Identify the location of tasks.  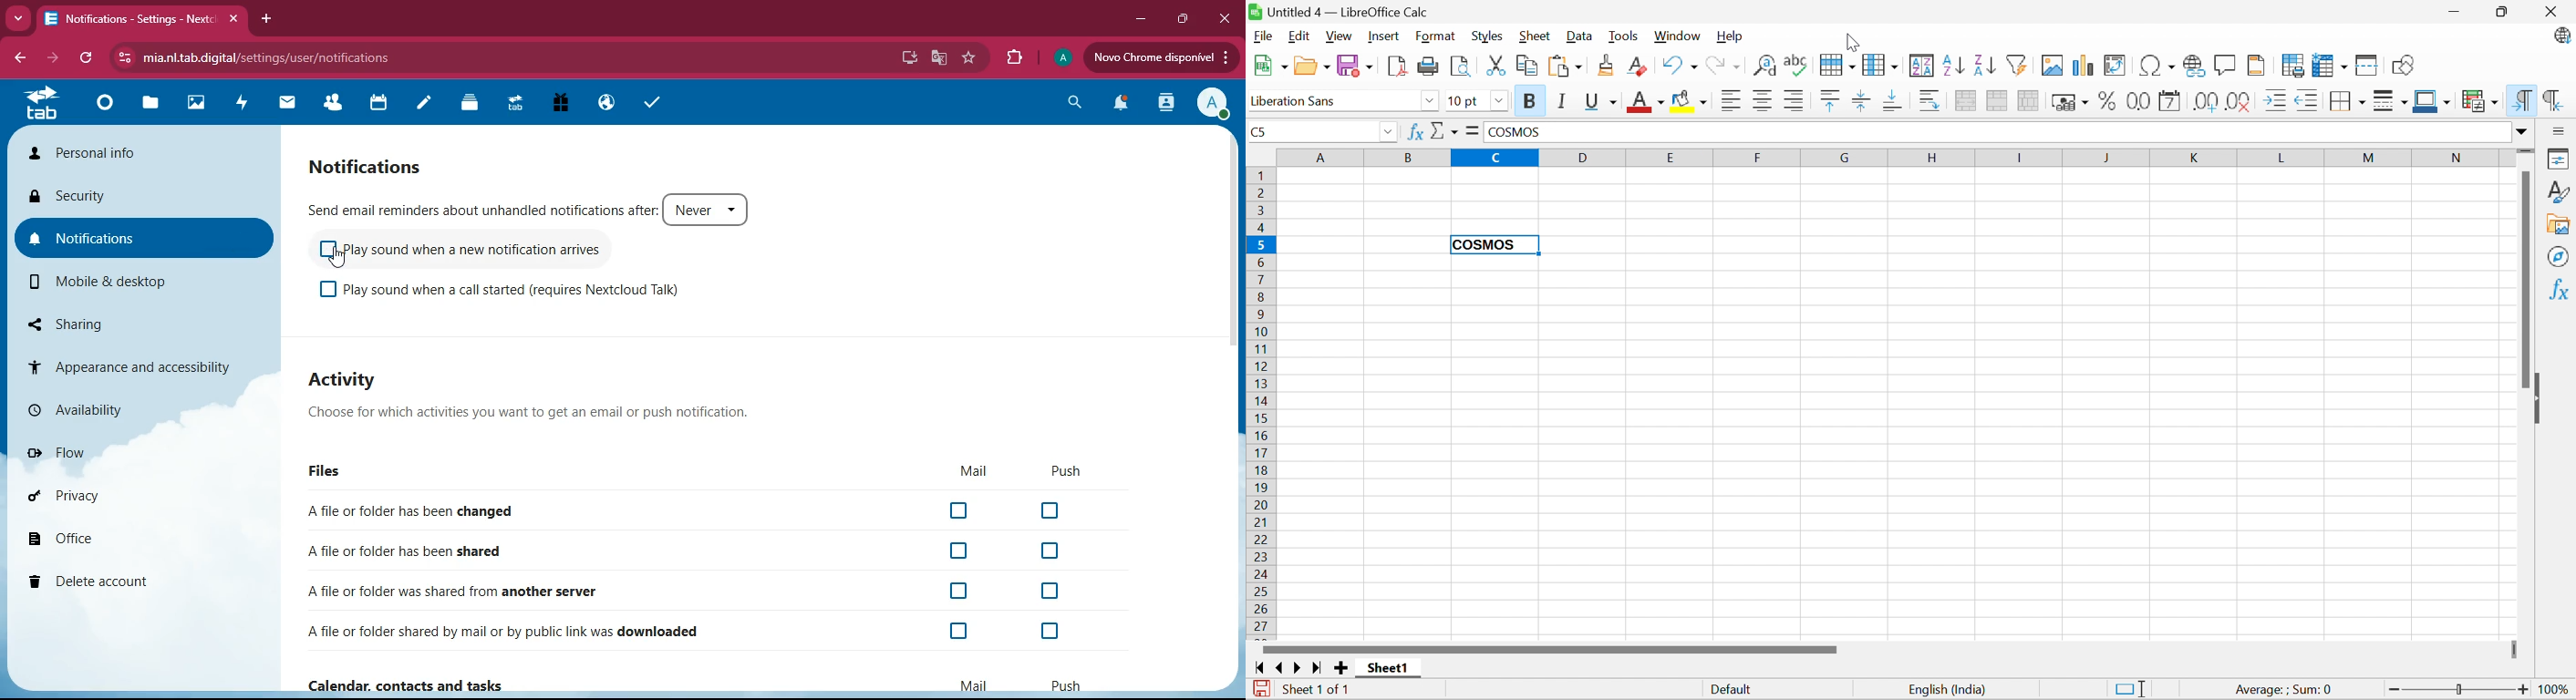
(645, 102).